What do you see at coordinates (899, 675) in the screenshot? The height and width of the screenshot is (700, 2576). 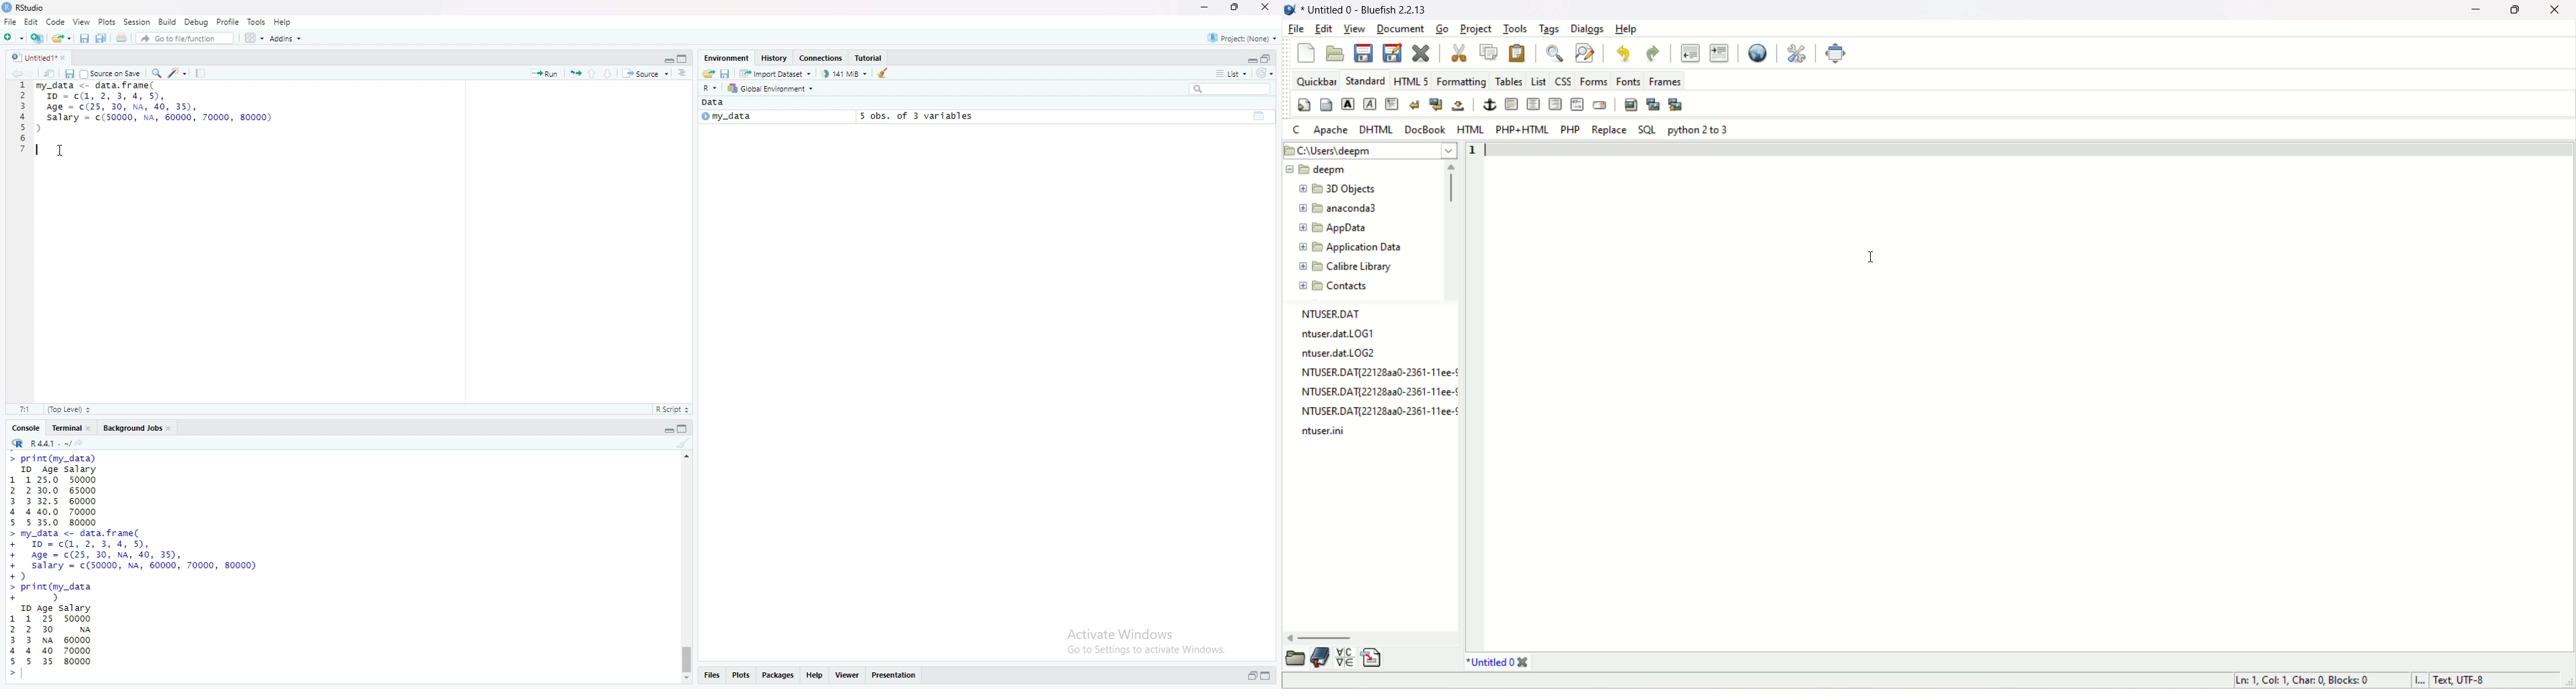 I see `presentation` at bounding box center [899, 675].